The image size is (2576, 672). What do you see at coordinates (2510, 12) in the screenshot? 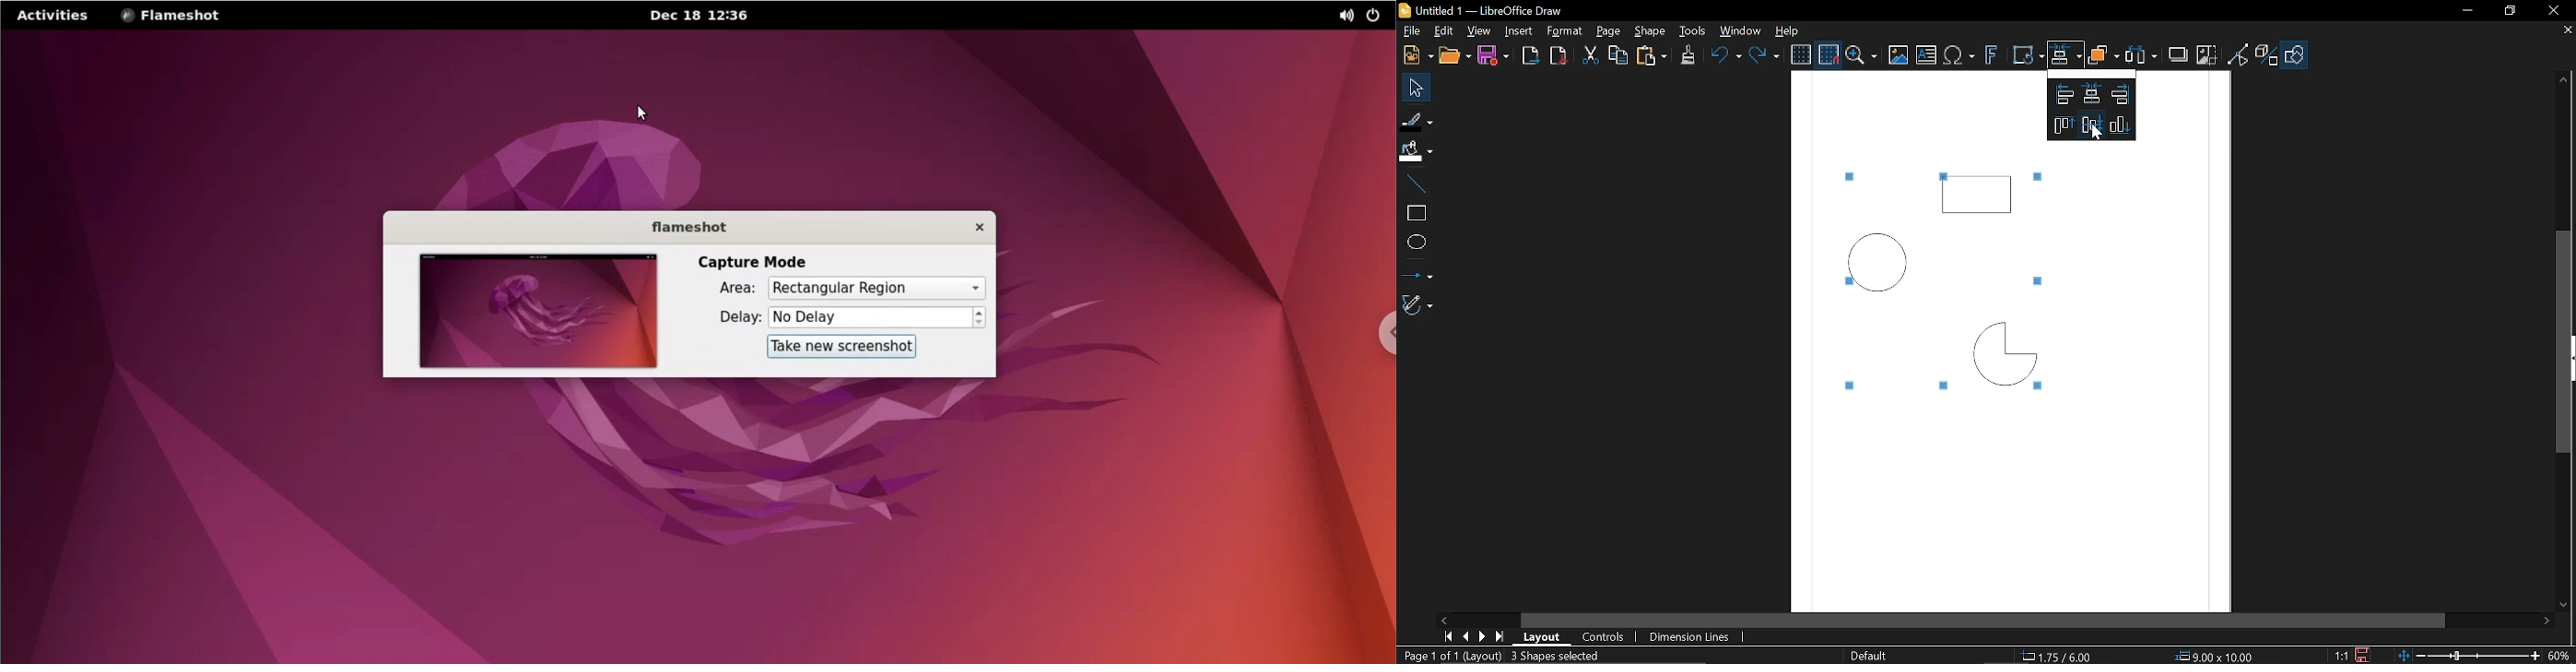
I see `Restore down` at bounding box center [2510, 12].